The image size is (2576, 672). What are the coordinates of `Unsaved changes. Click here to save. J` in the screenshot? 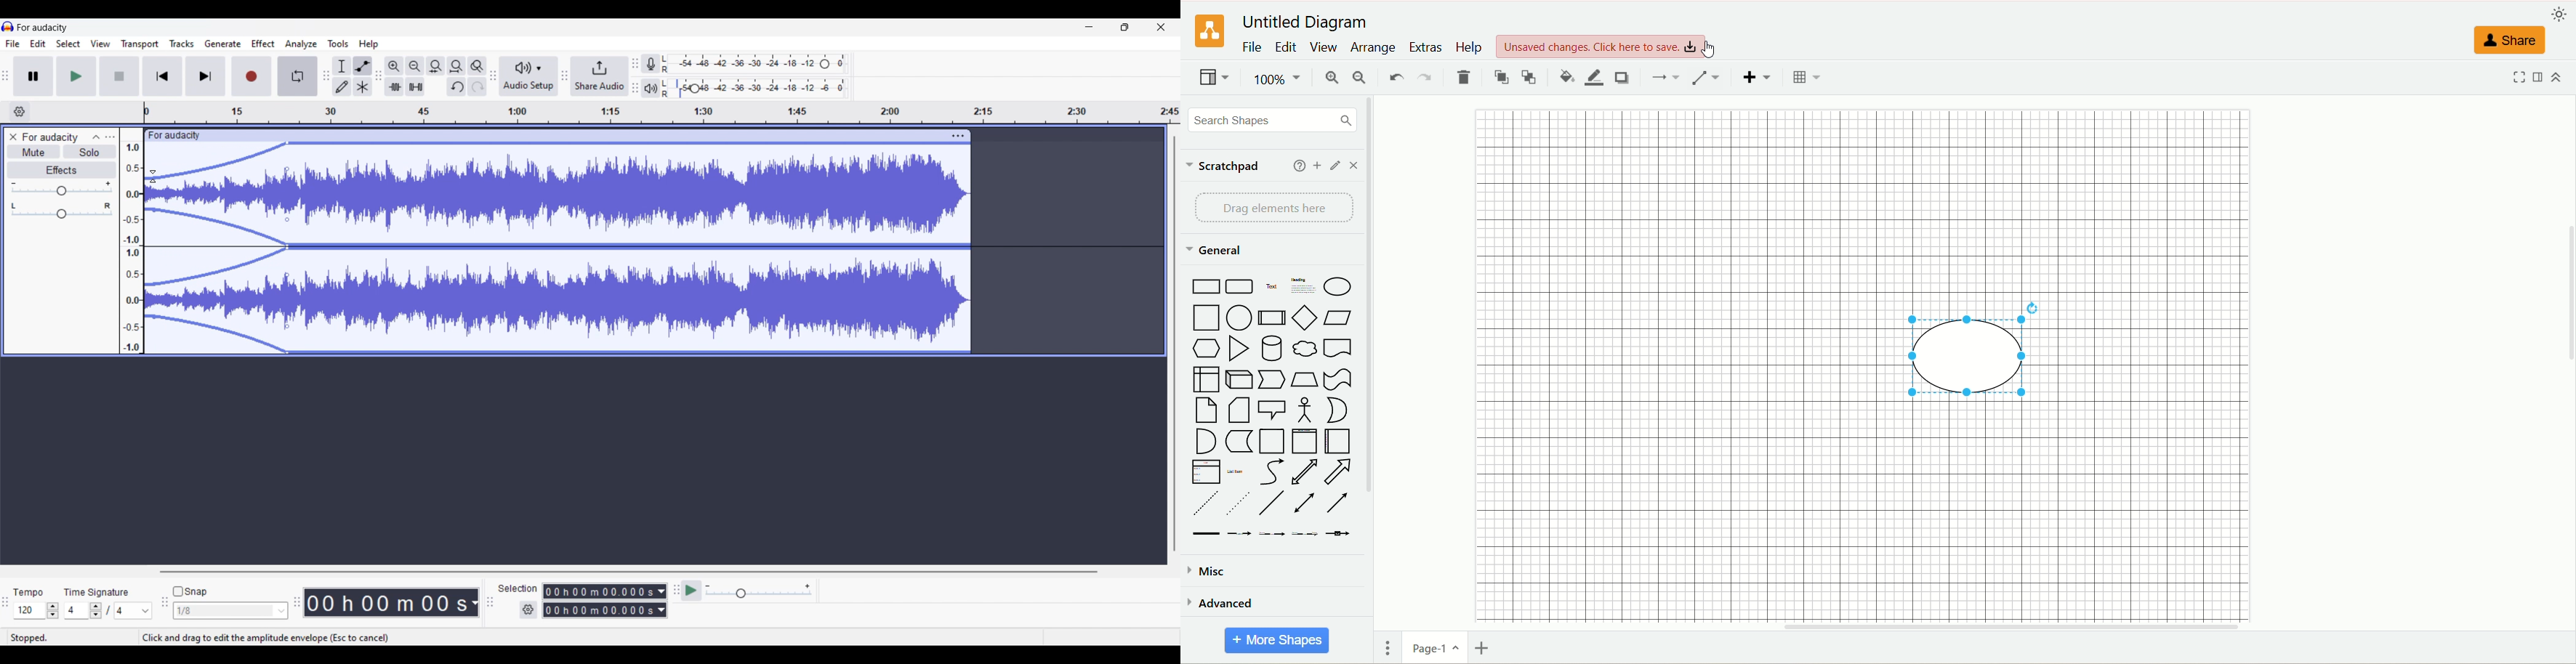 It's located at (1605, 43).